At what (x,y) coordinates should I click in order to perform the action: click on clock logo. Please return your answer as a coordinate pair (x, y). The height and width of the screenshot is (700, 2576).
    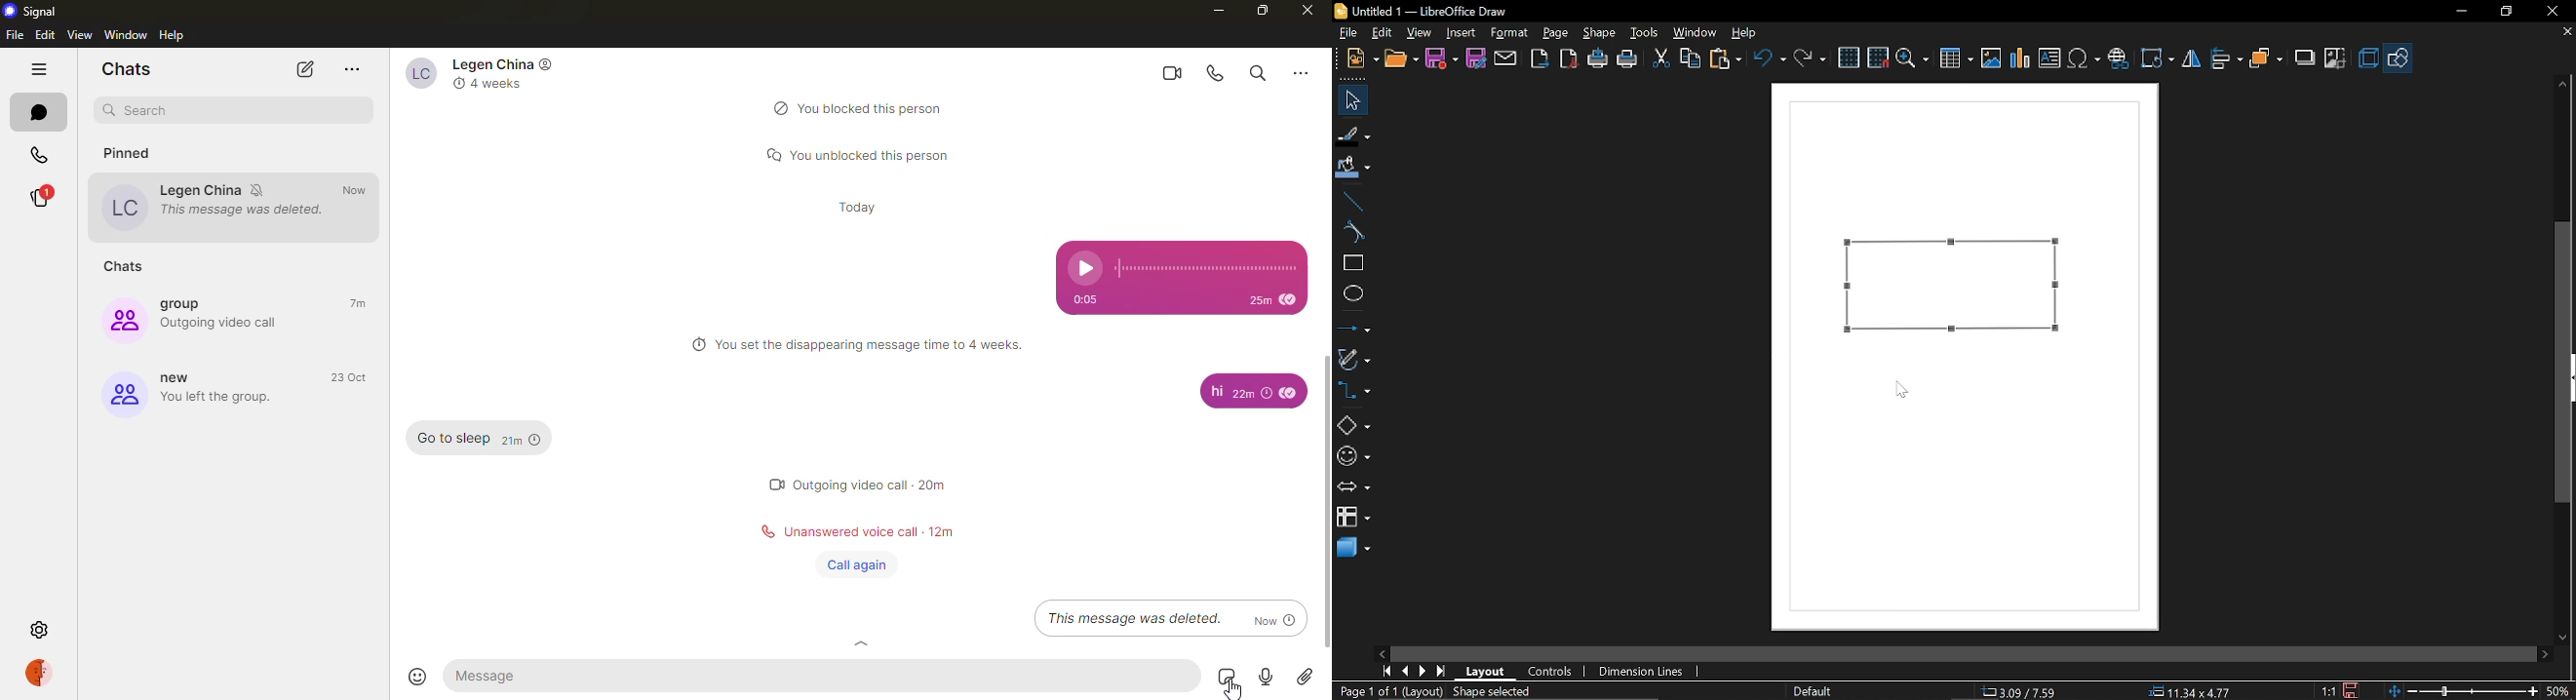
    Looking at the image, I should click on (457, 83).